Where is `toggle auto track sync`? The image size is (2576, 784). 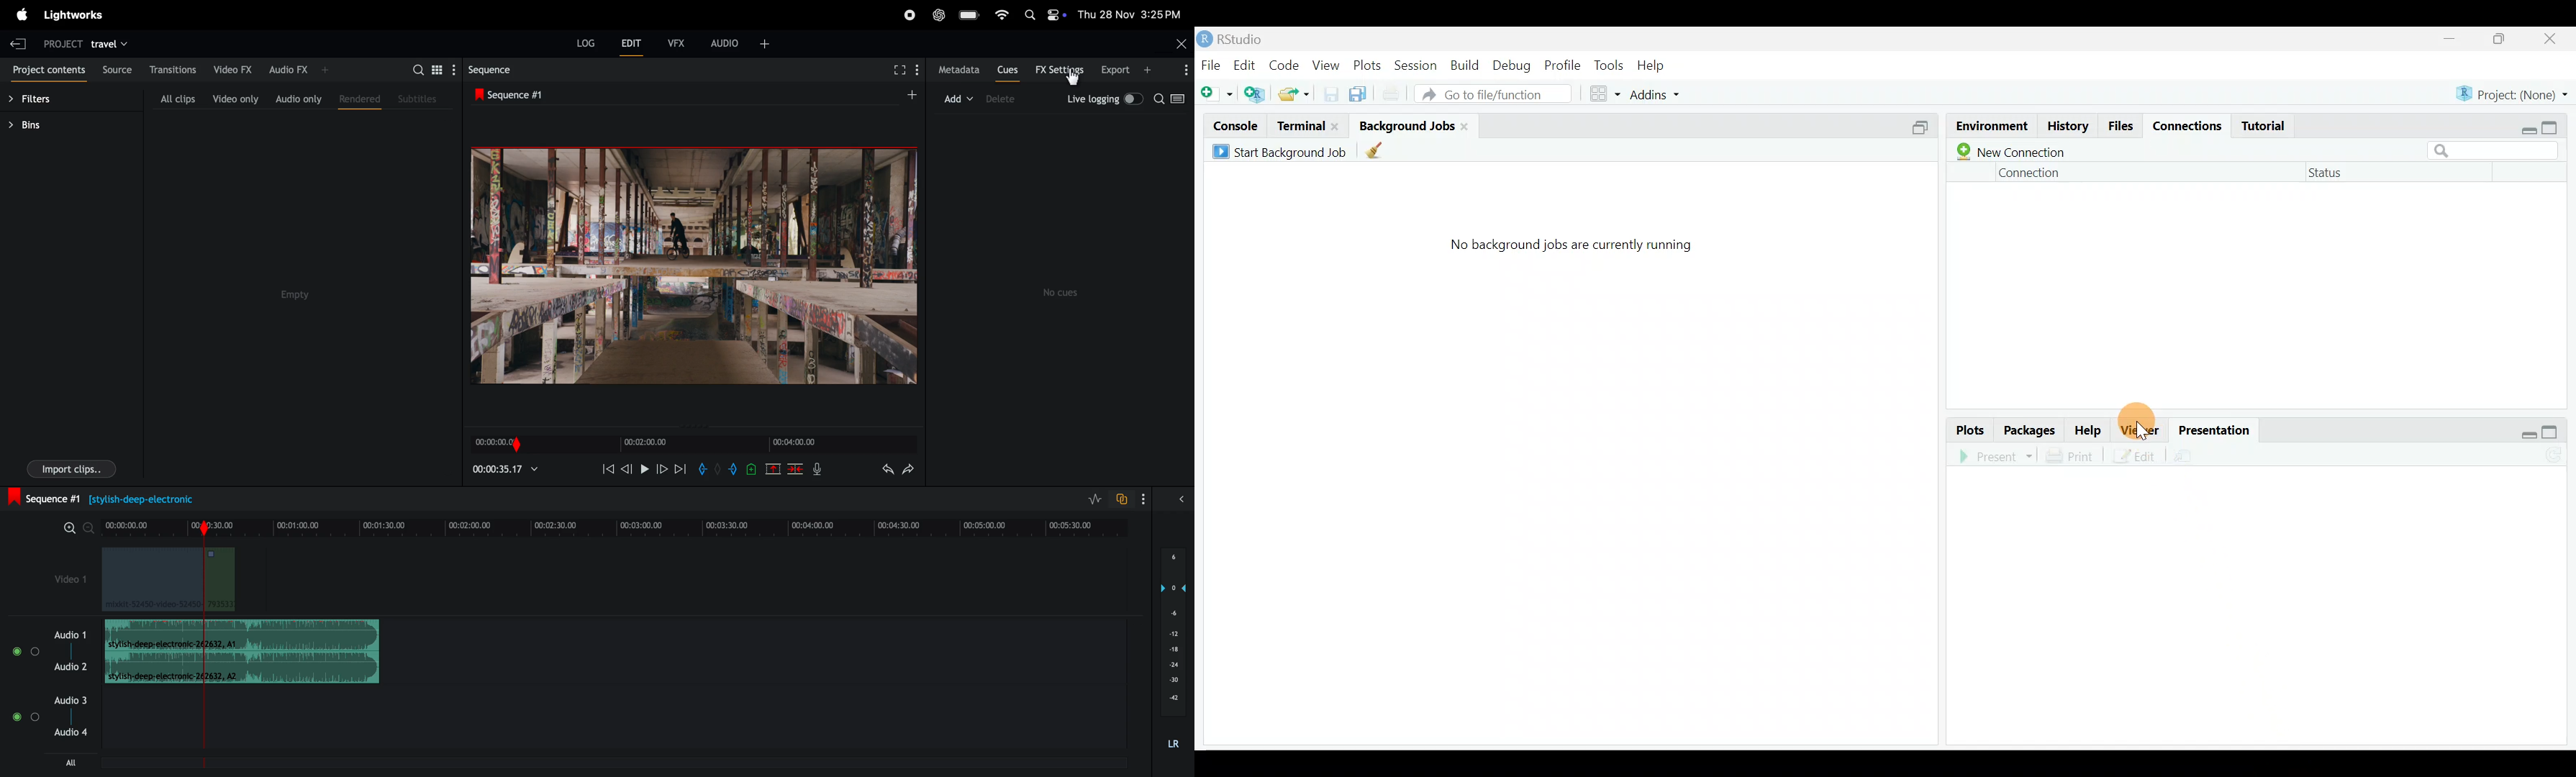
toggle auto track sync is located at coordinates (1123, 498).